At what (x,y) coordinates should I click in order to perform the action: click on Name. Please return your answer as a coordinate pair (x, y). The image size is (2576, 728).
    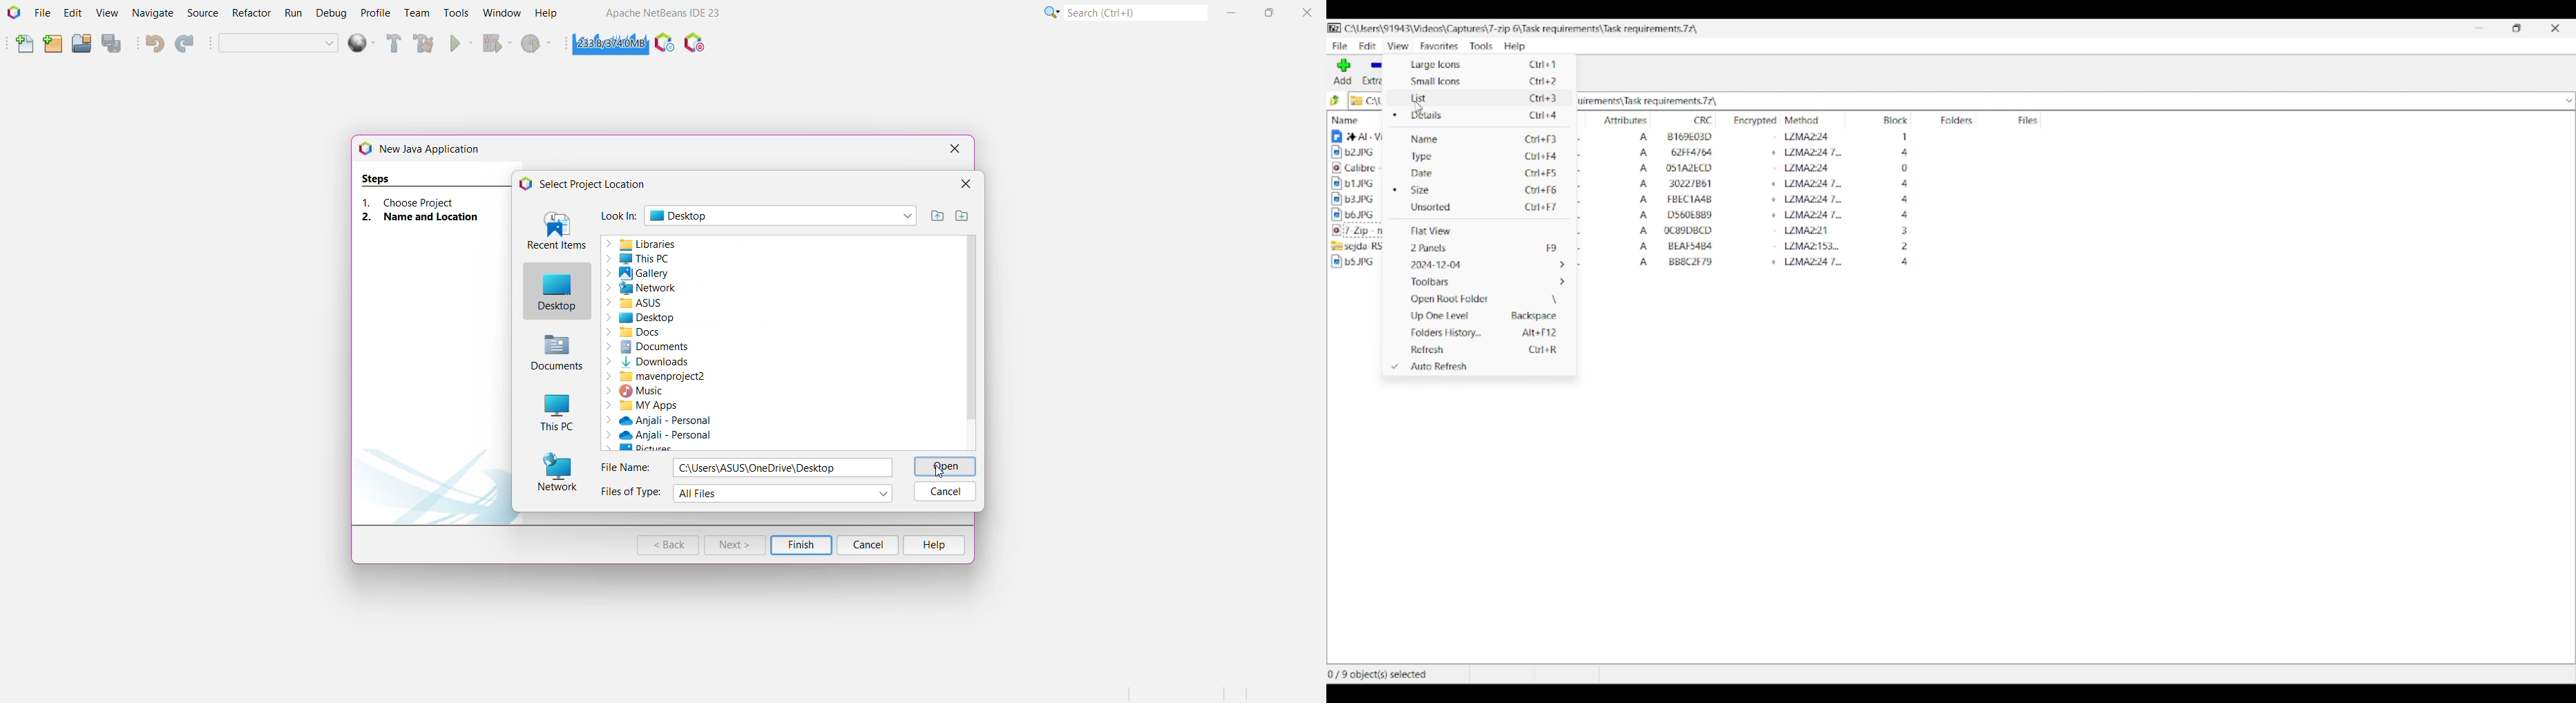
    Looking at the image, I should click on (1485, 139).